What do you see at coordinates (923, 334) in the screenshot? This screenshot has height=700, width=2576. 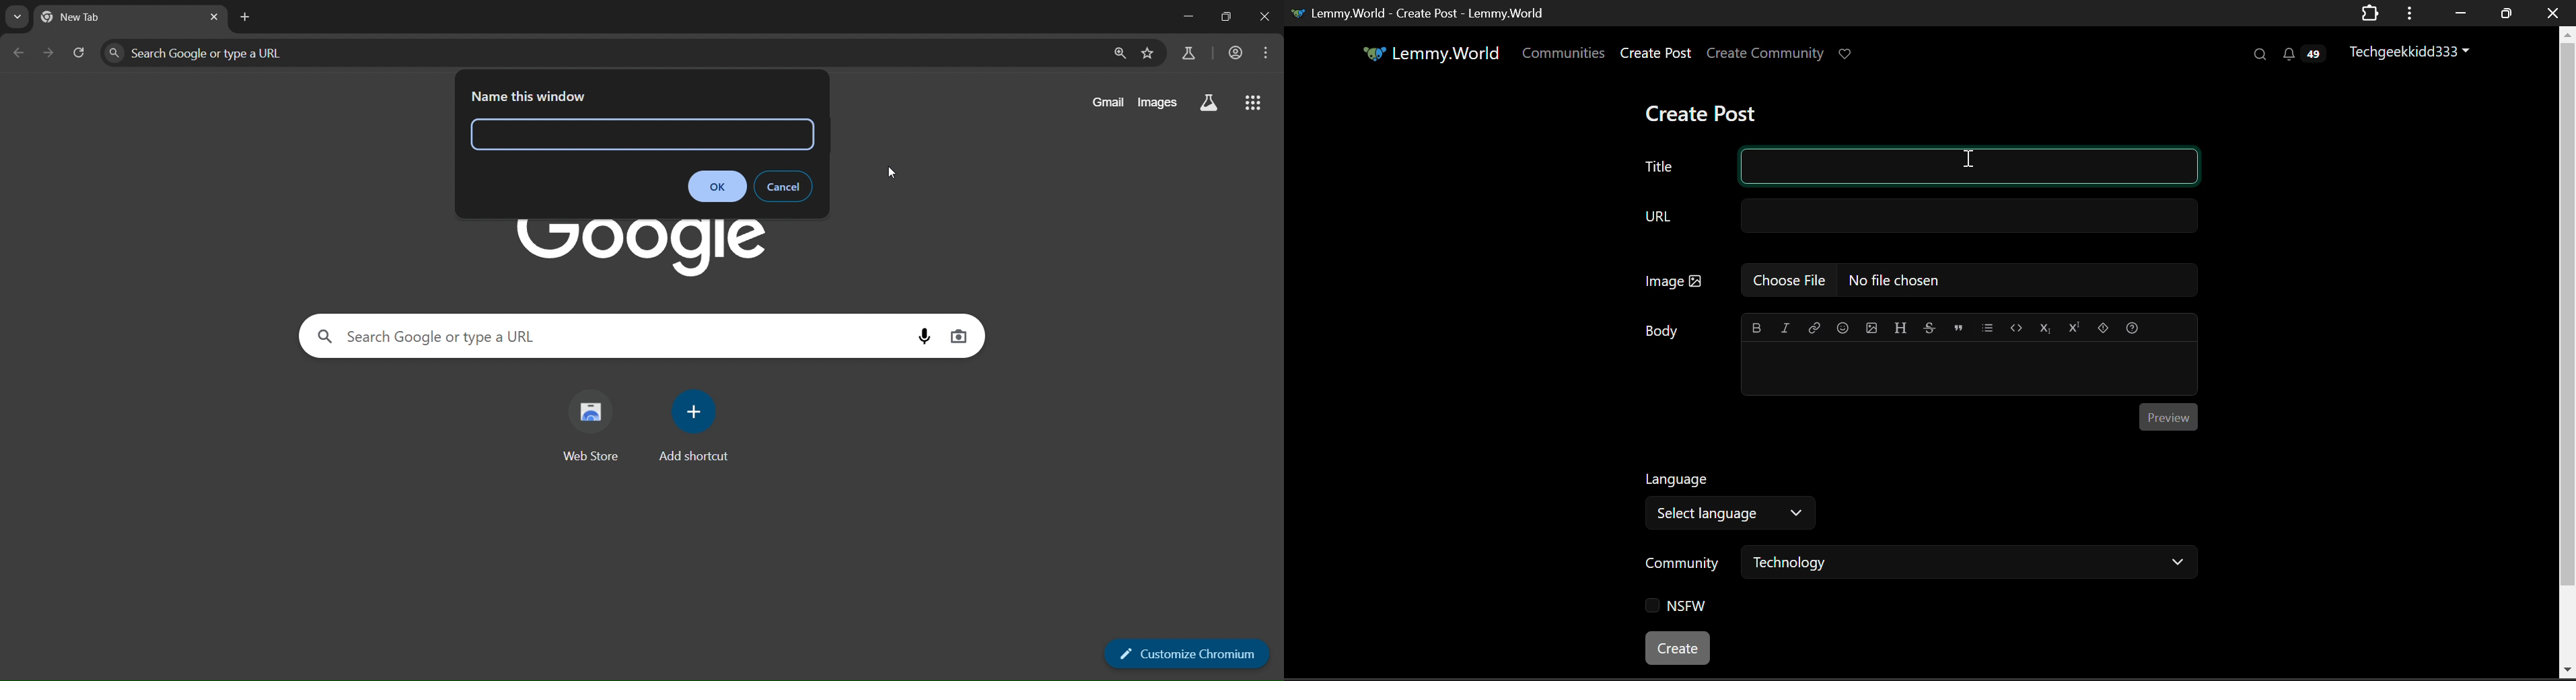 I see `voice search` at bounding box center [923, 334].